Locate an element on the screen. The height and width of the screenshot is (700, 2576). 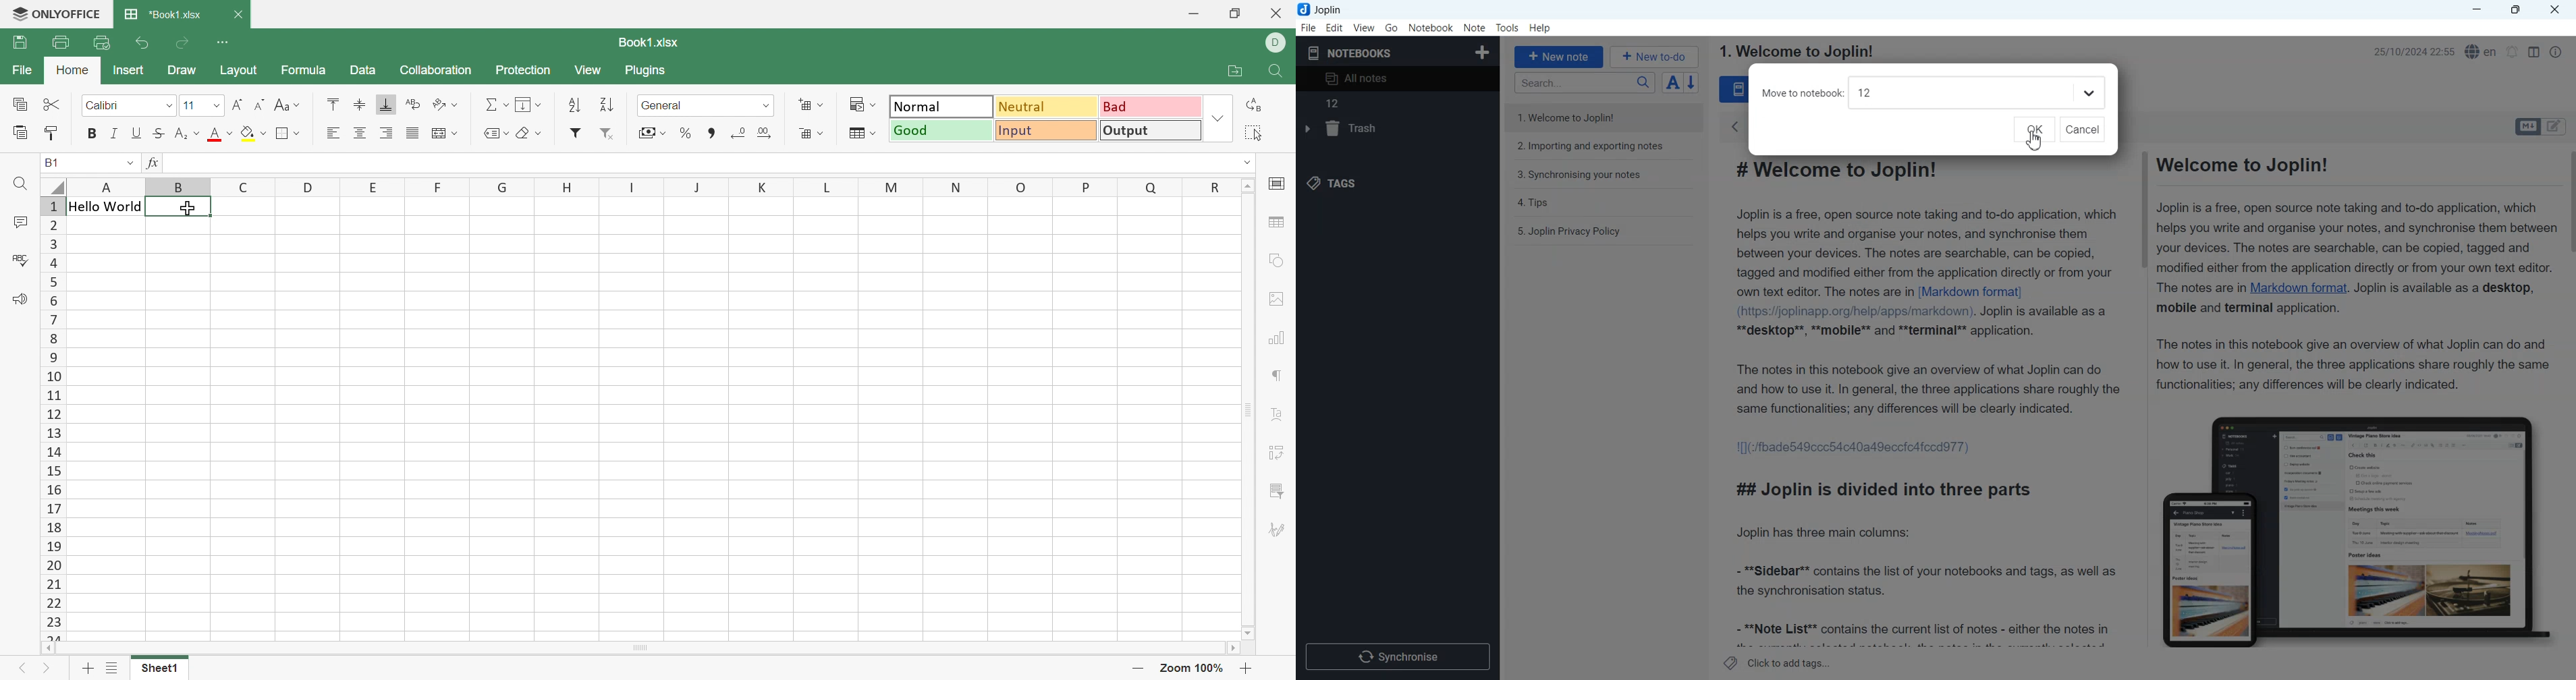
Search bar is located at coordinates (1585, 83).